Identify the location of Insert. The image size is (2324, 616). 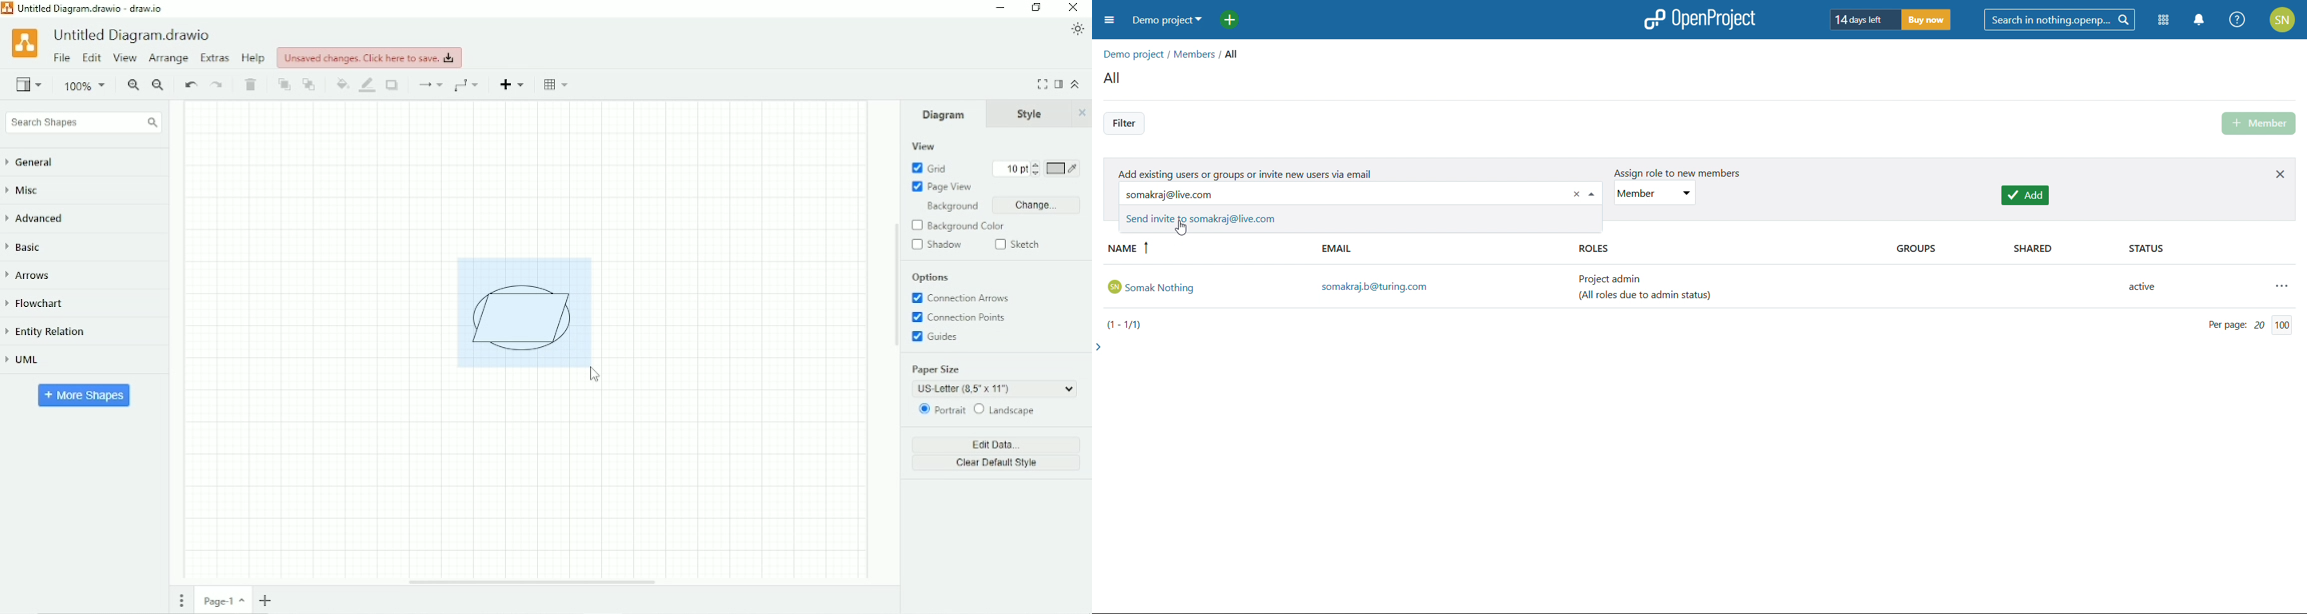
(514, 84).